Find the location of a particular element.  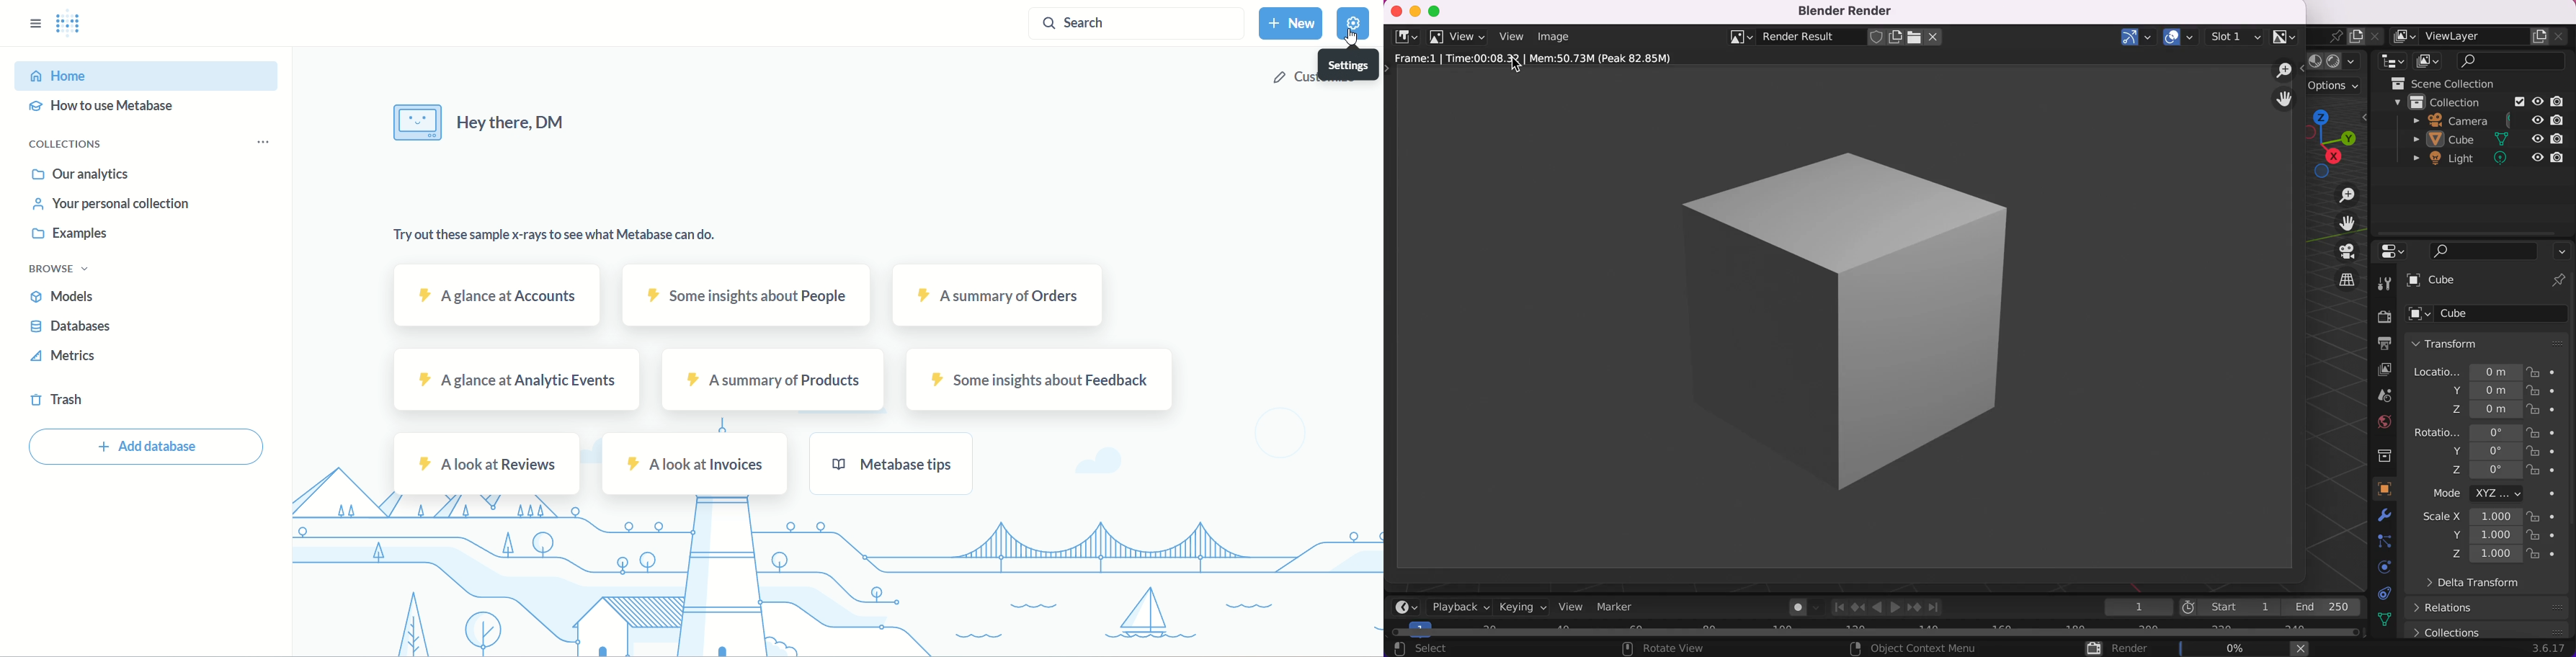

tools is located at coordinates (2386, 283).